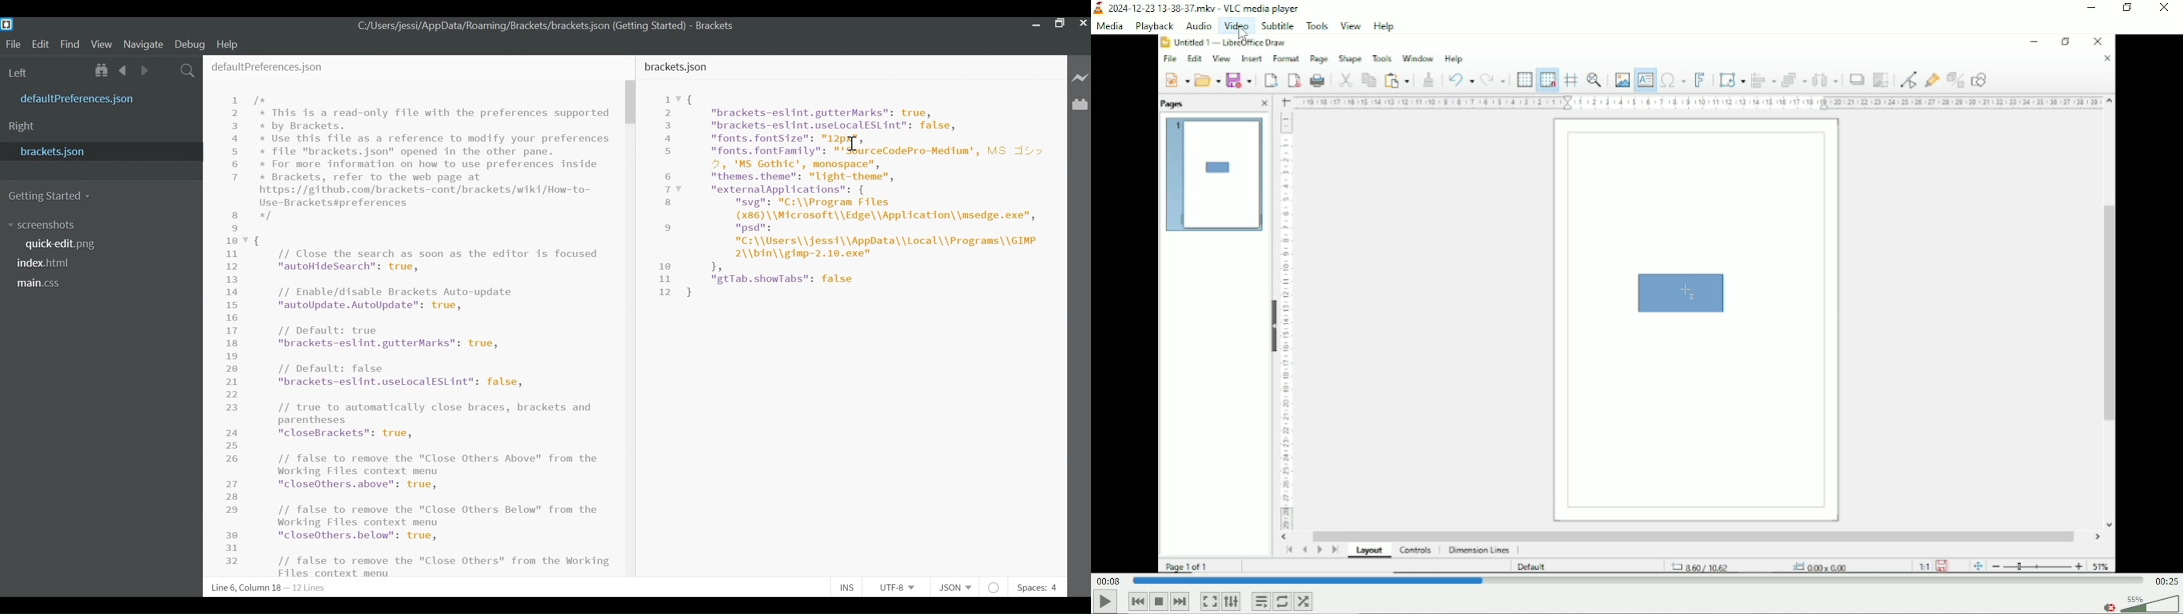 This screenshot has height=616, width=2184. What do you see at coordinates (1180, 602) in the screenshot?
I see `Next` at bounding box center [1180, 602].